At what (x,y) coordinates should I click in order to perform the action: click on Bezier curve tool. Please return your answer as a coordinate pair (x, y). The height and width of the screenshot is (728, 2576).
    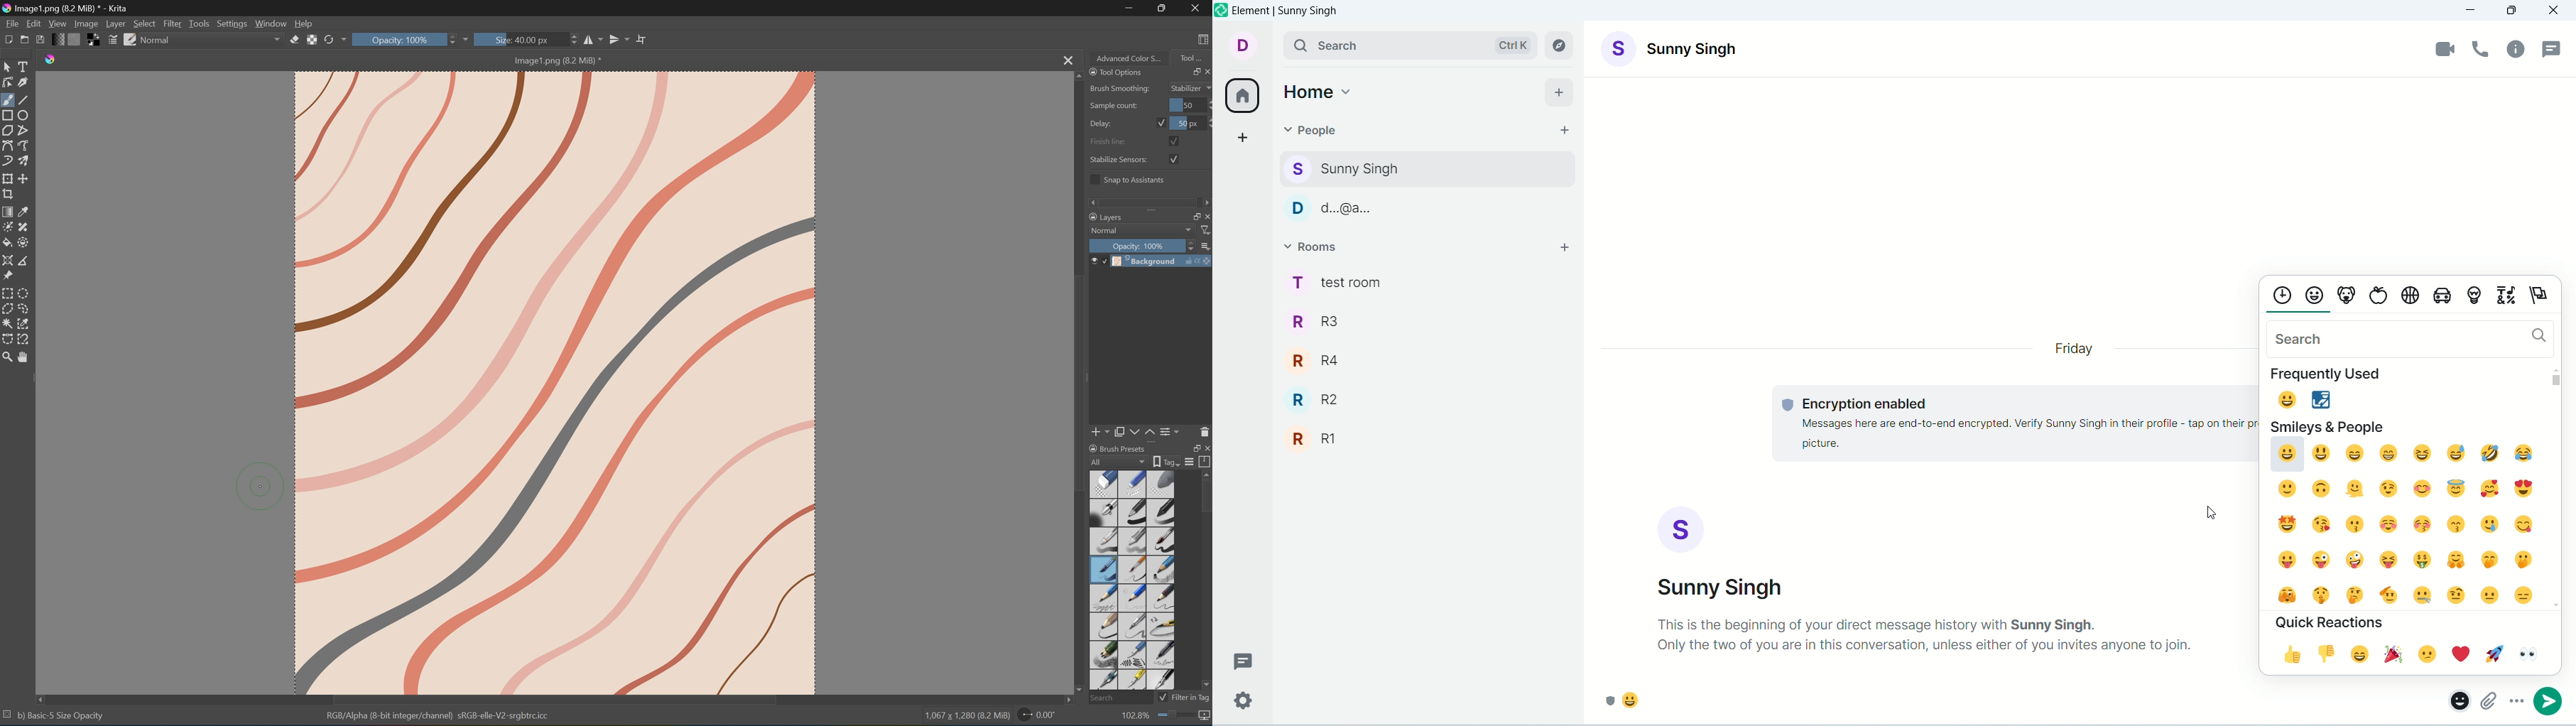
    Looking at the image, I should click on (8, 145).